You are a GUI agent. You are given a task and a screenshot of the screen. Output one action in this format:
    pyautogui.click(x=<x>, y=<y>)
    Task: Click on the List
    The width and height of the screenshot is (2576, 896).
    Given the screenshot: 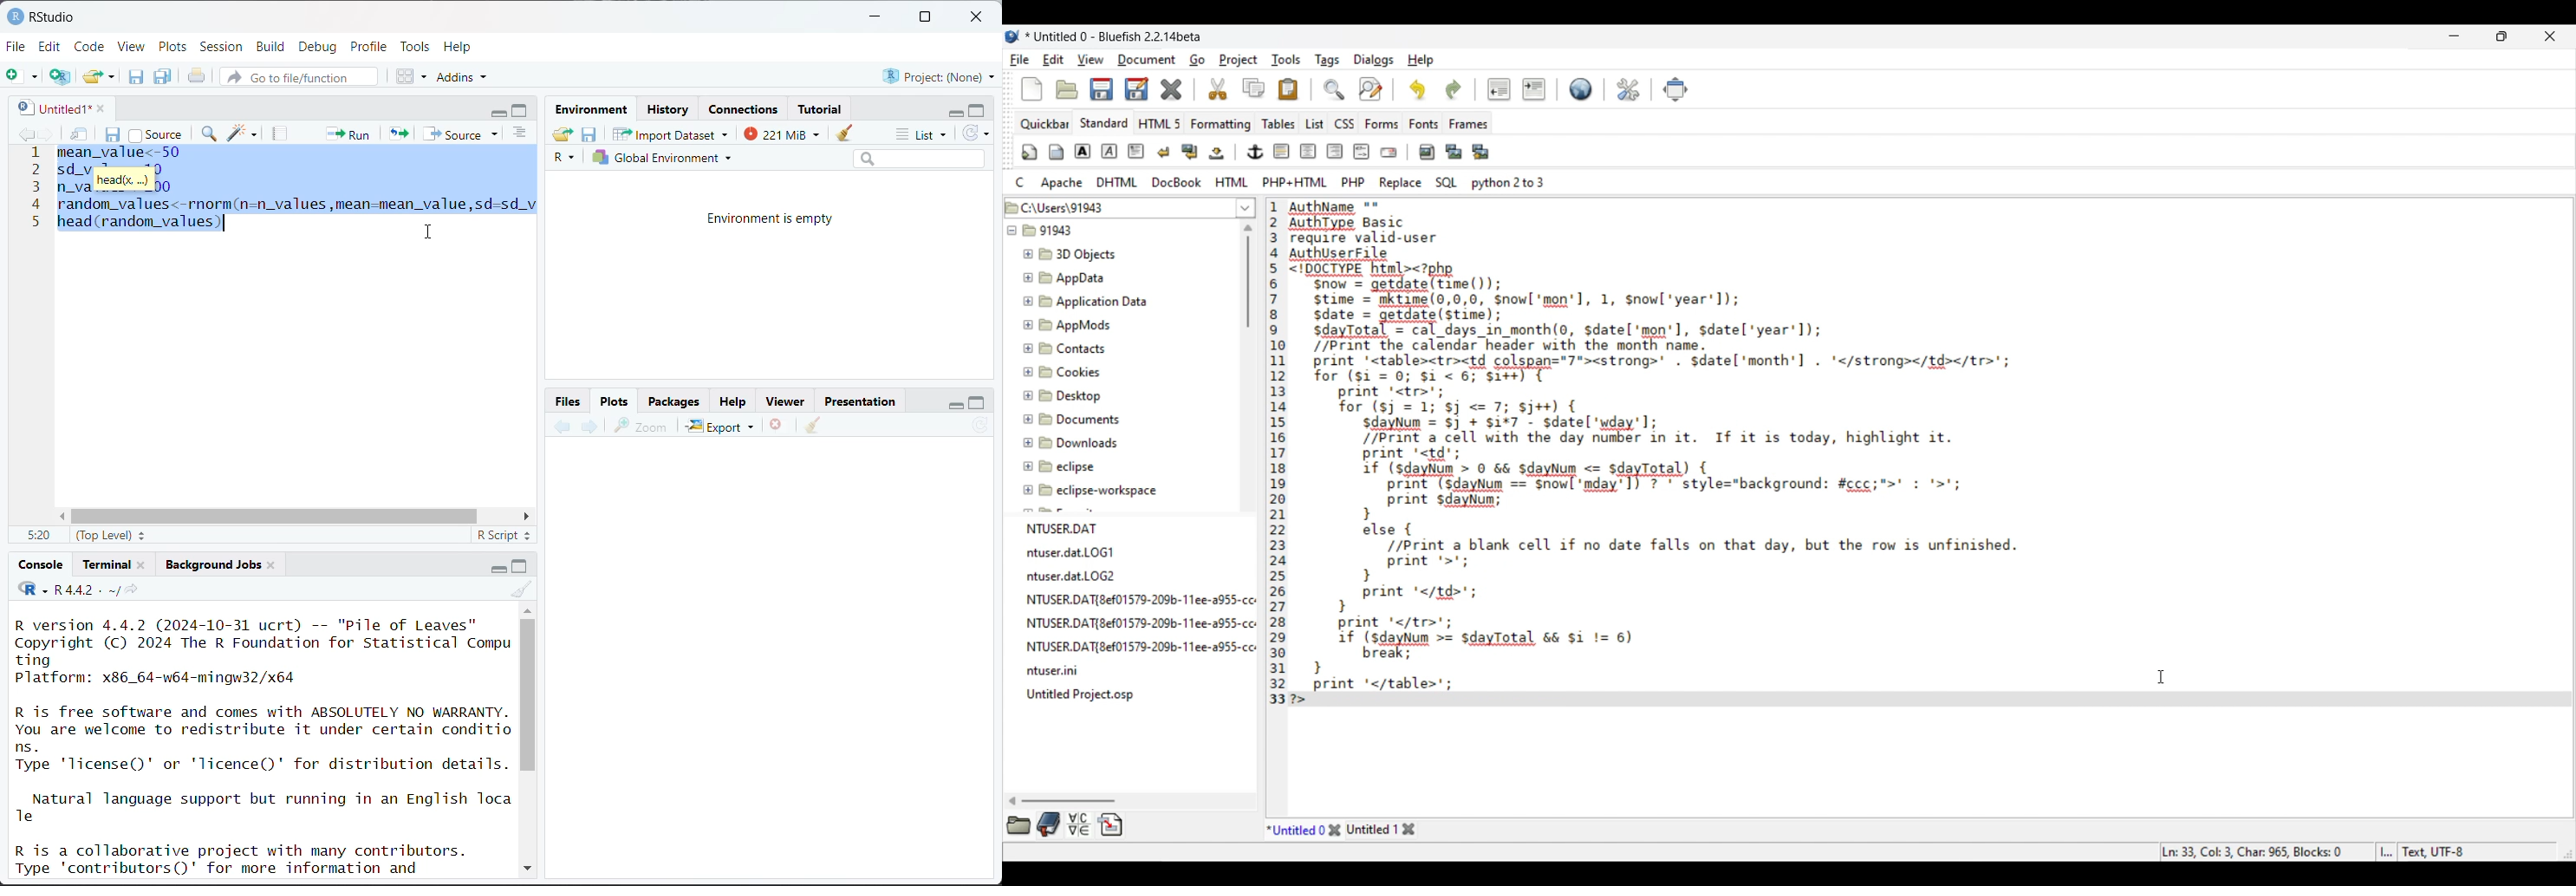 What is the action you would take?
    pyautogui.click(x=1315, y=124)
    